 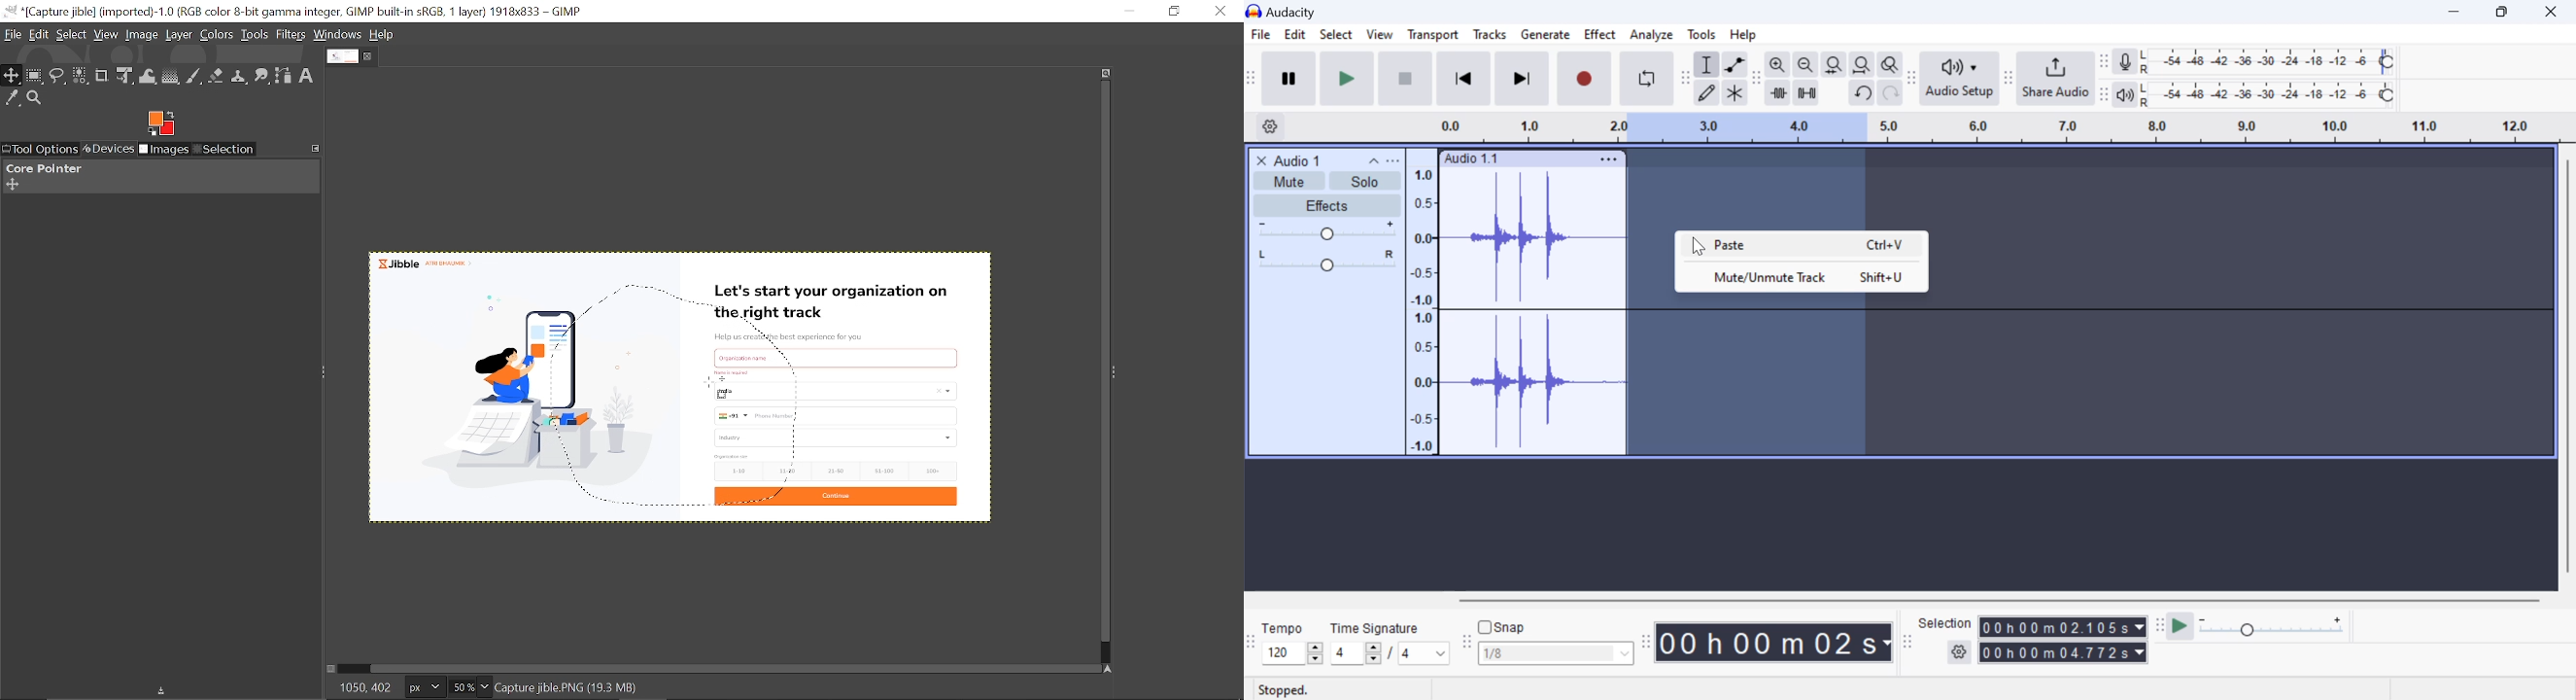 I want to click on text, so click(x=757, y=357).